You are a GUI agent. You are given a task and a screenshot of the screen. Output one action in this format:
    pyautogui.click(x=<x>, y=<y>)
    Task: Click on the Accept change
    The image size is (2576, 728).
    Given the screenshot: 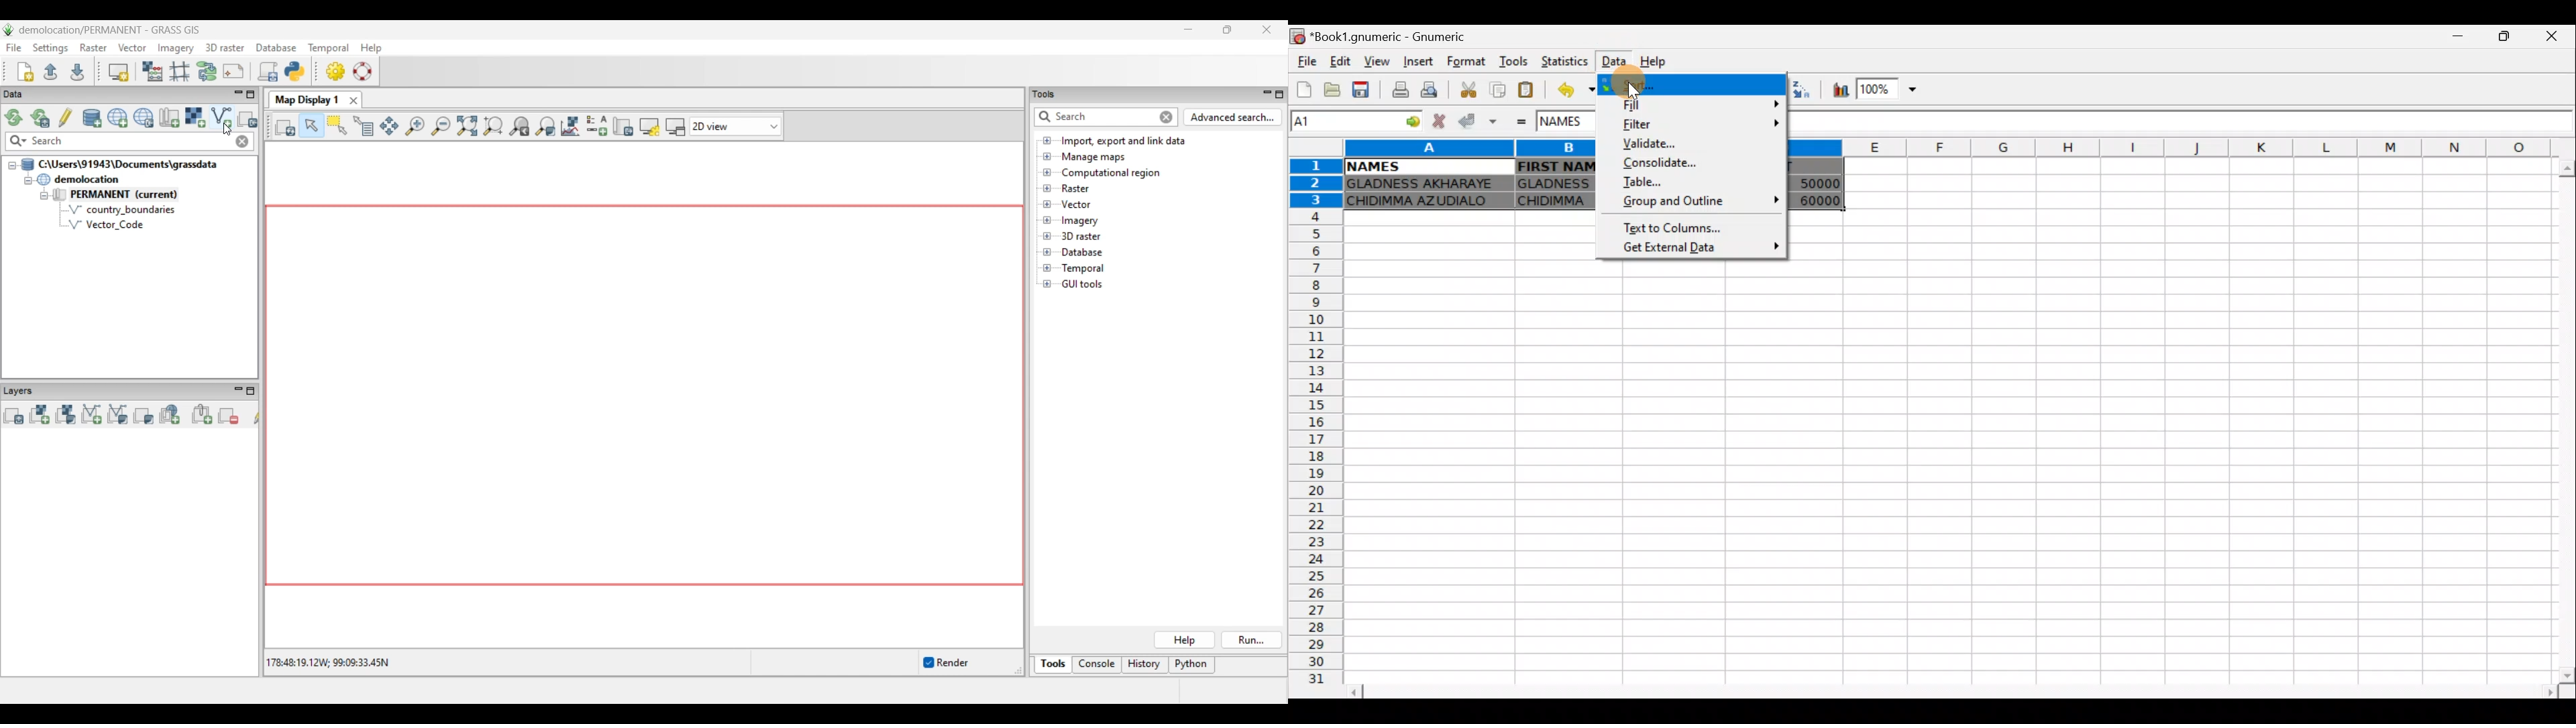 What is the action you would take?
    pyautogui.click(x=1476, y=121)
    